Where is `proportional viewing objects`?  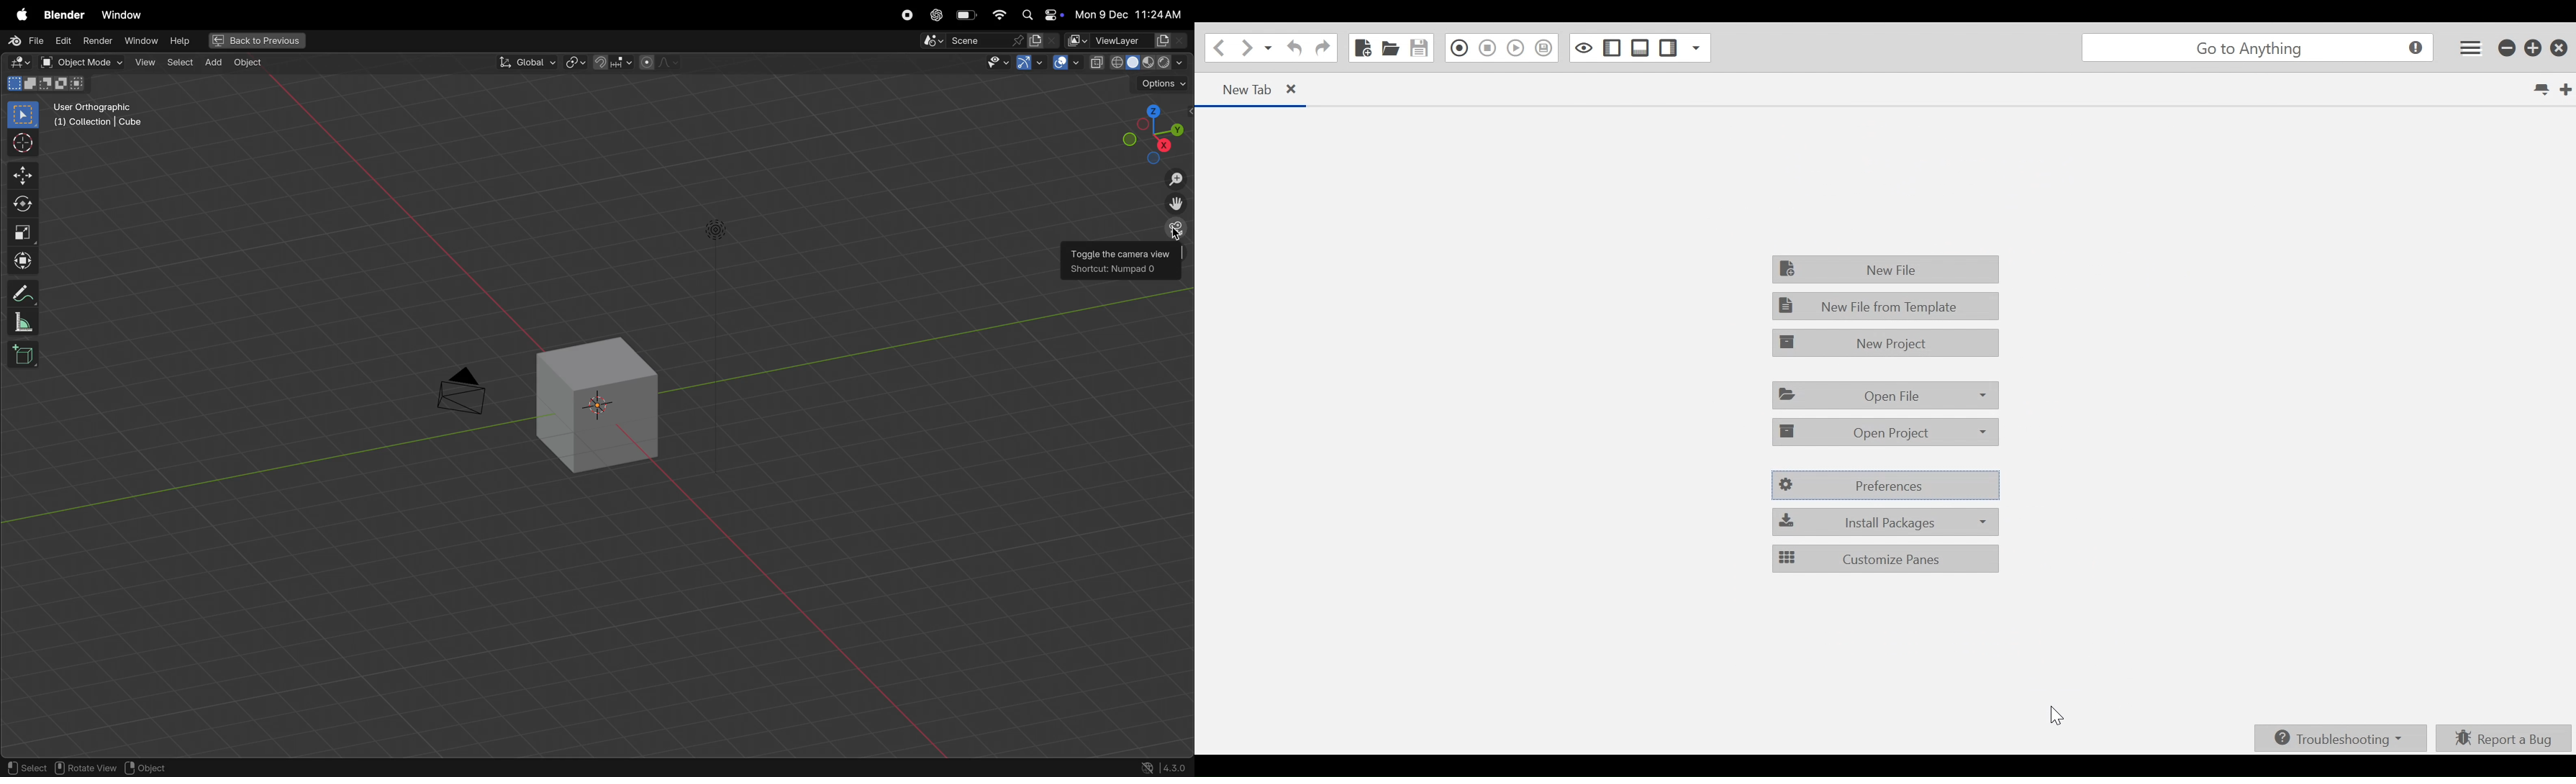
proportional viewing objects is located at coordinates (658, 64).